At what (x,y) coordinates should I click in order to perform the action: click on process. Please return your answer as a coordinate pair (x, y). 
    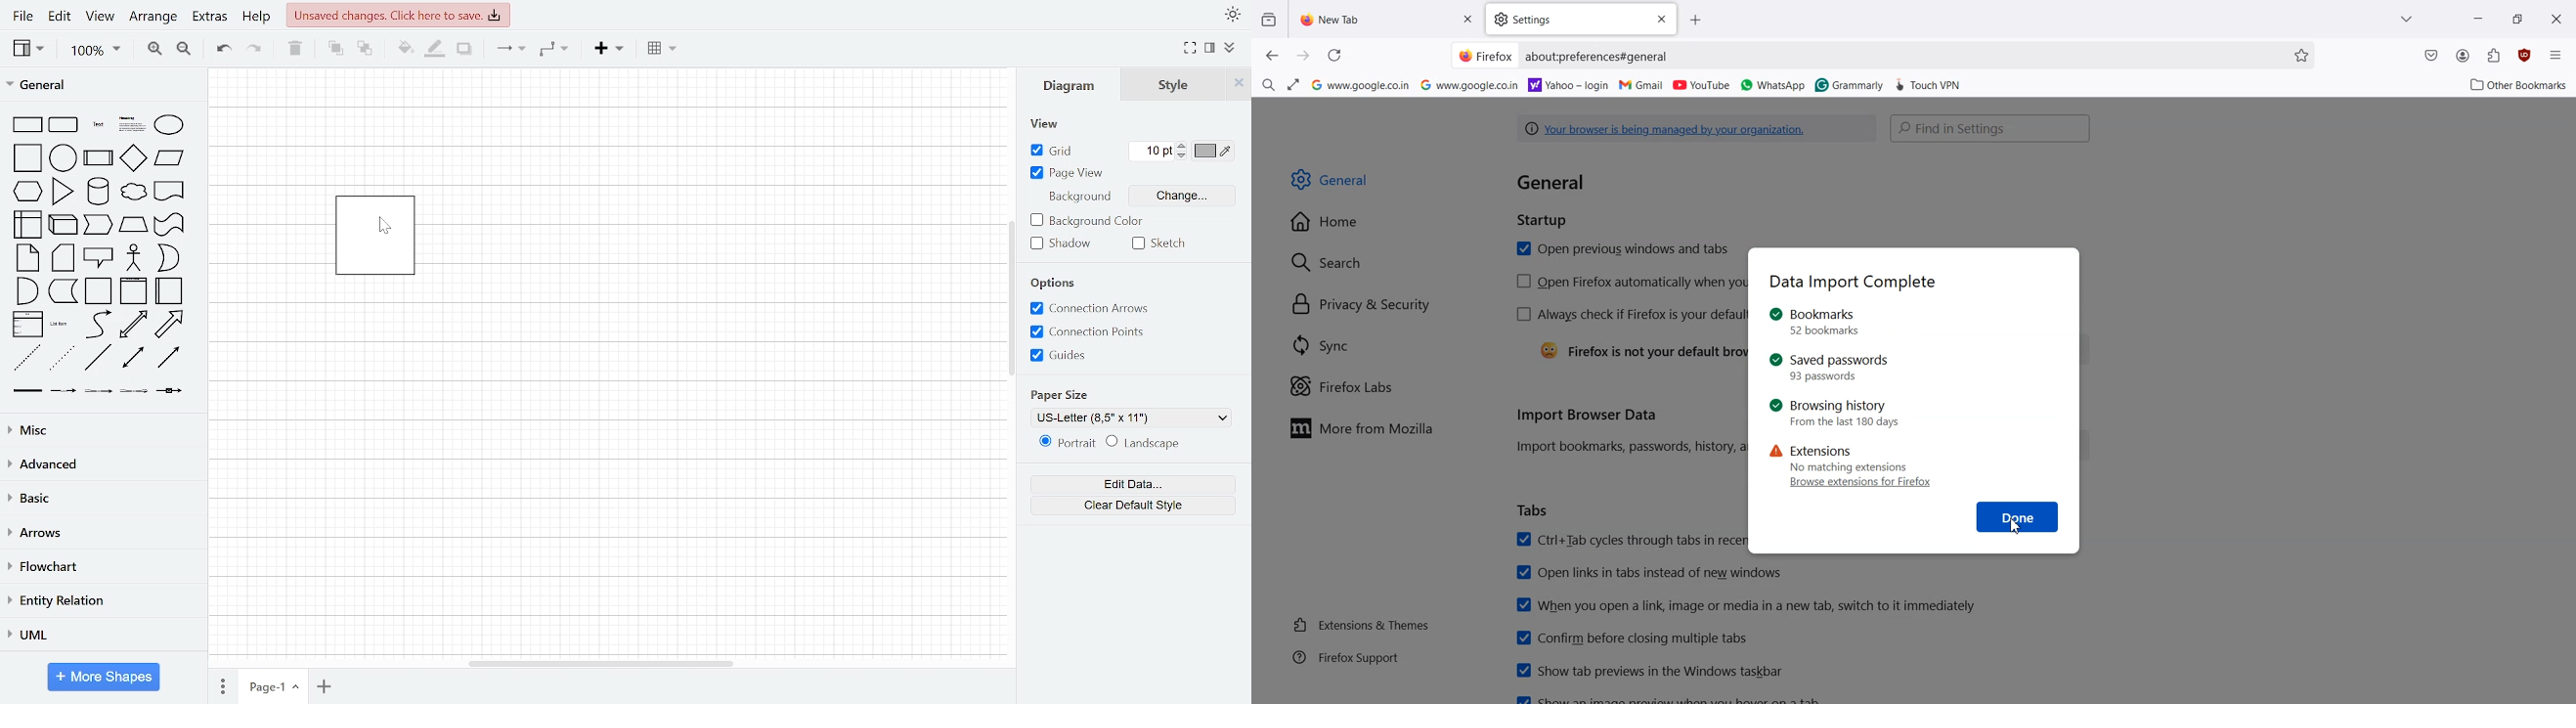
    Looking at the image, I should click on (99, 158).